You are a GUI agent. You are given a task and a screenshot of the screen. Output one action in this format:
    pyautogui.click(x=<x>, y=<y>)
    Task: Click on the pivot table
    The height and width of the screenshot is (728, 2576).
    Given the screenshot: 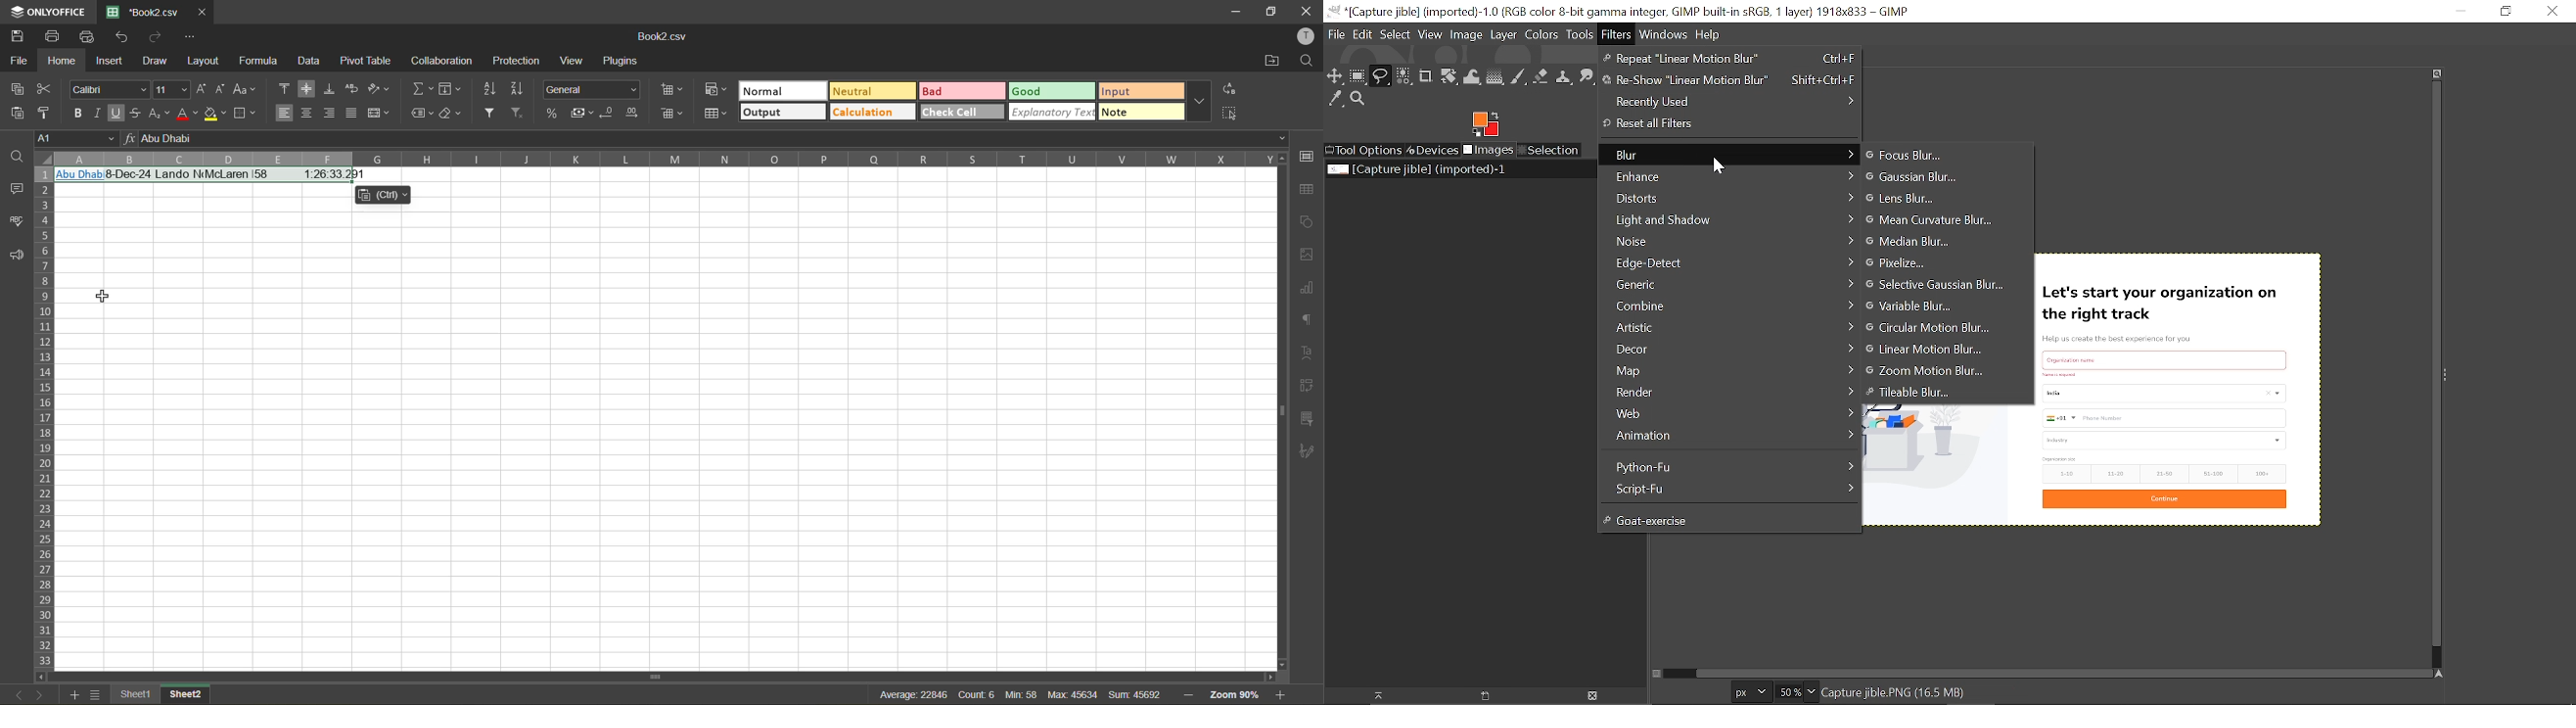 What is the action you would take?
    pyautogui.click(x=1309, y=389)
    